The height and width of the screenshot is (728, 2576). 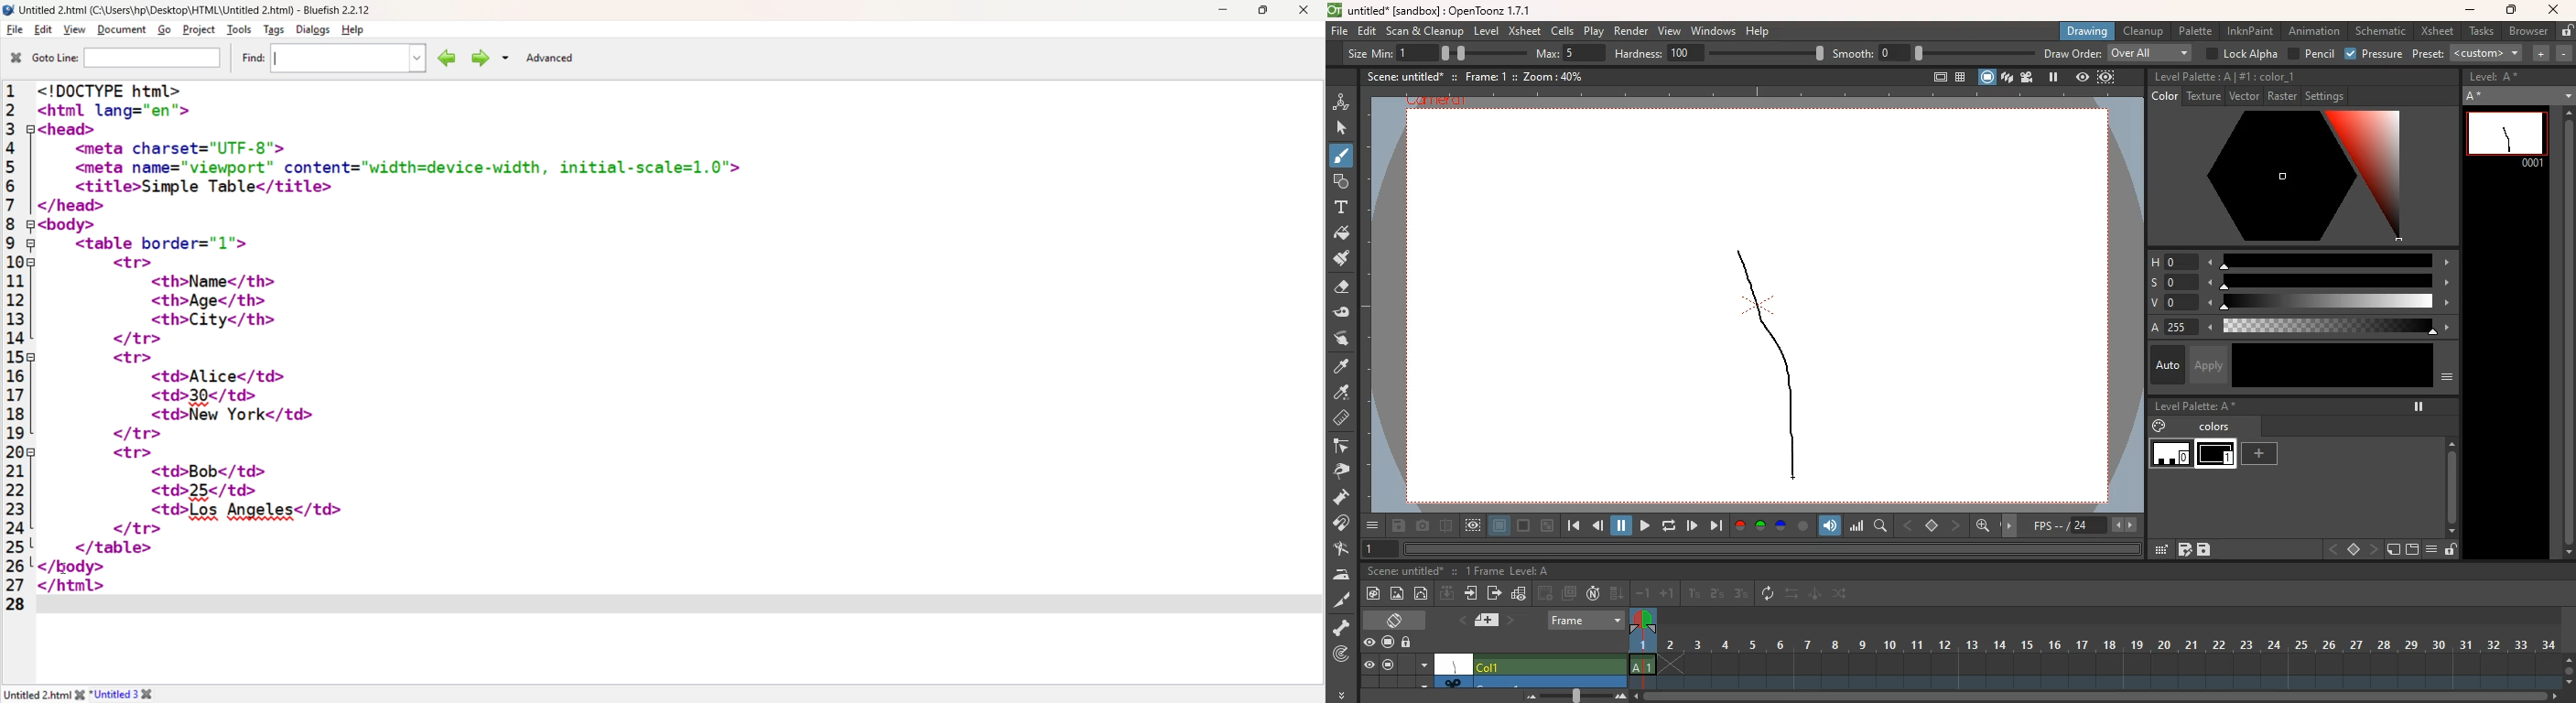 I want to click on 1, so click(x=1694, y=593).